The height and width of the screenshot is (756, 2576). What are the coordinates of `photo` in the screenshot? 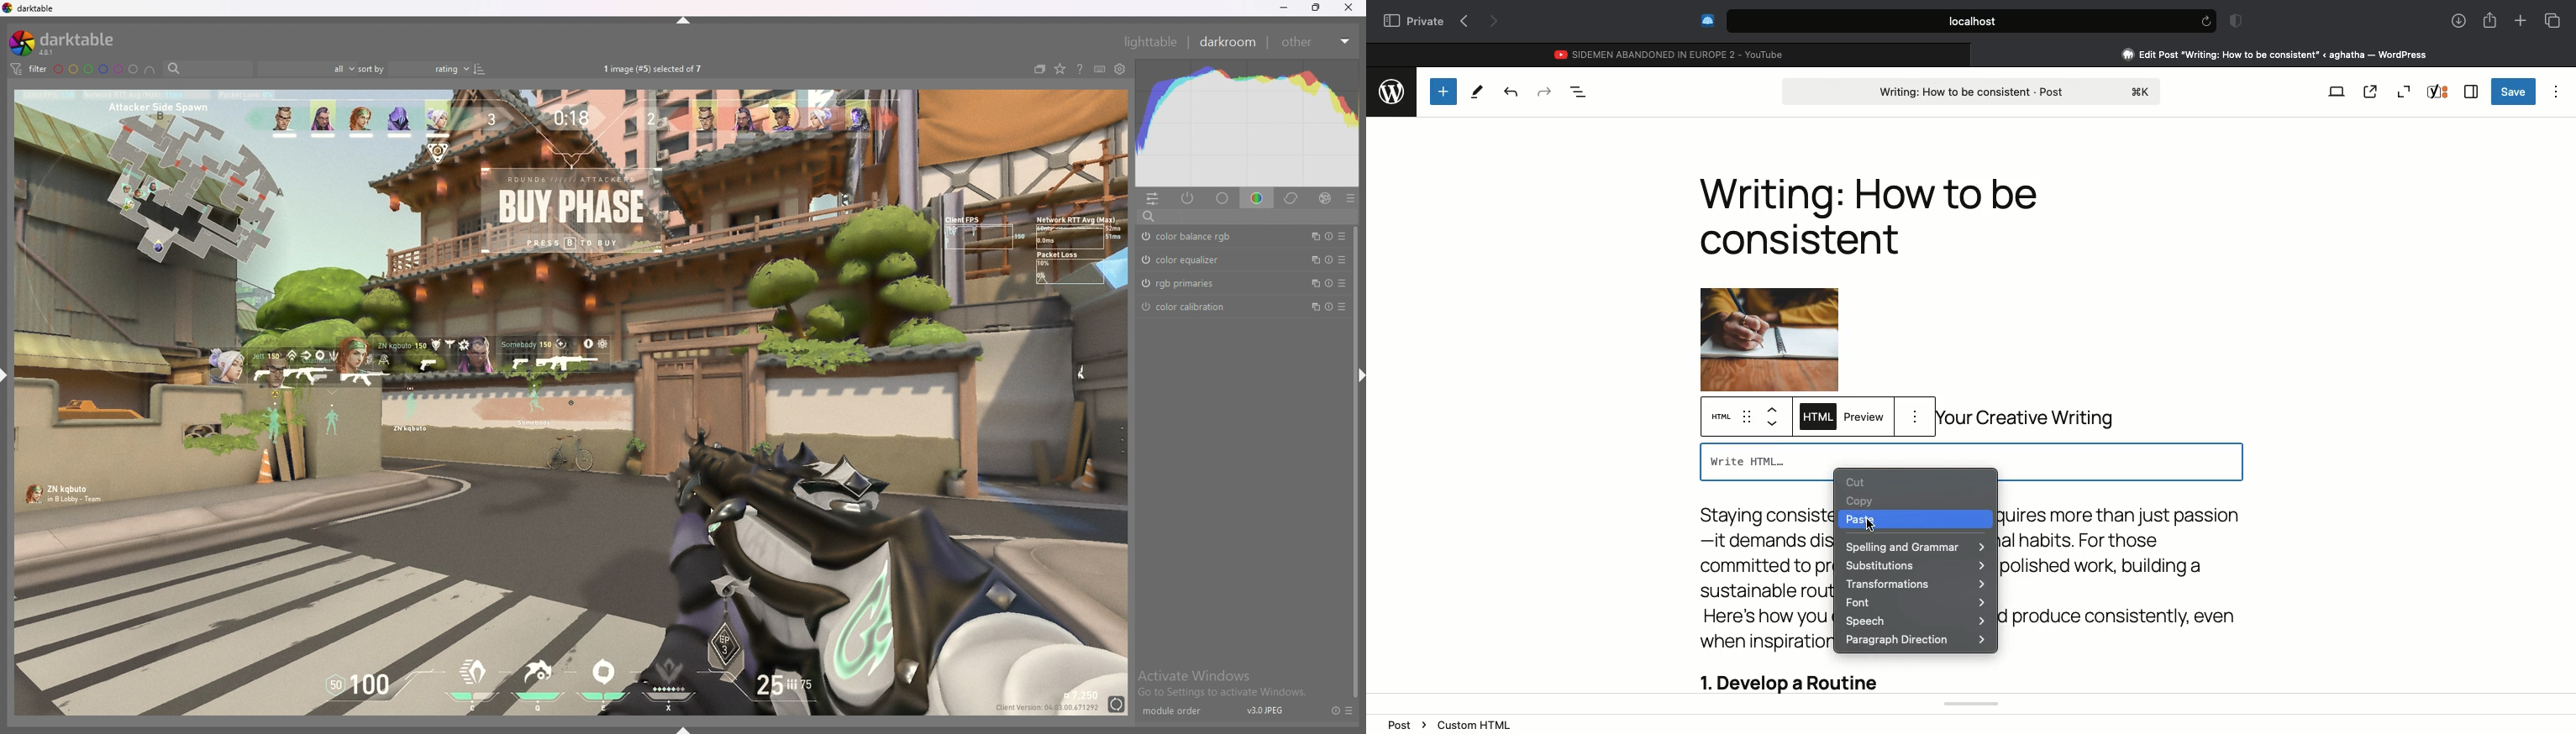 It's located at (570, 400).